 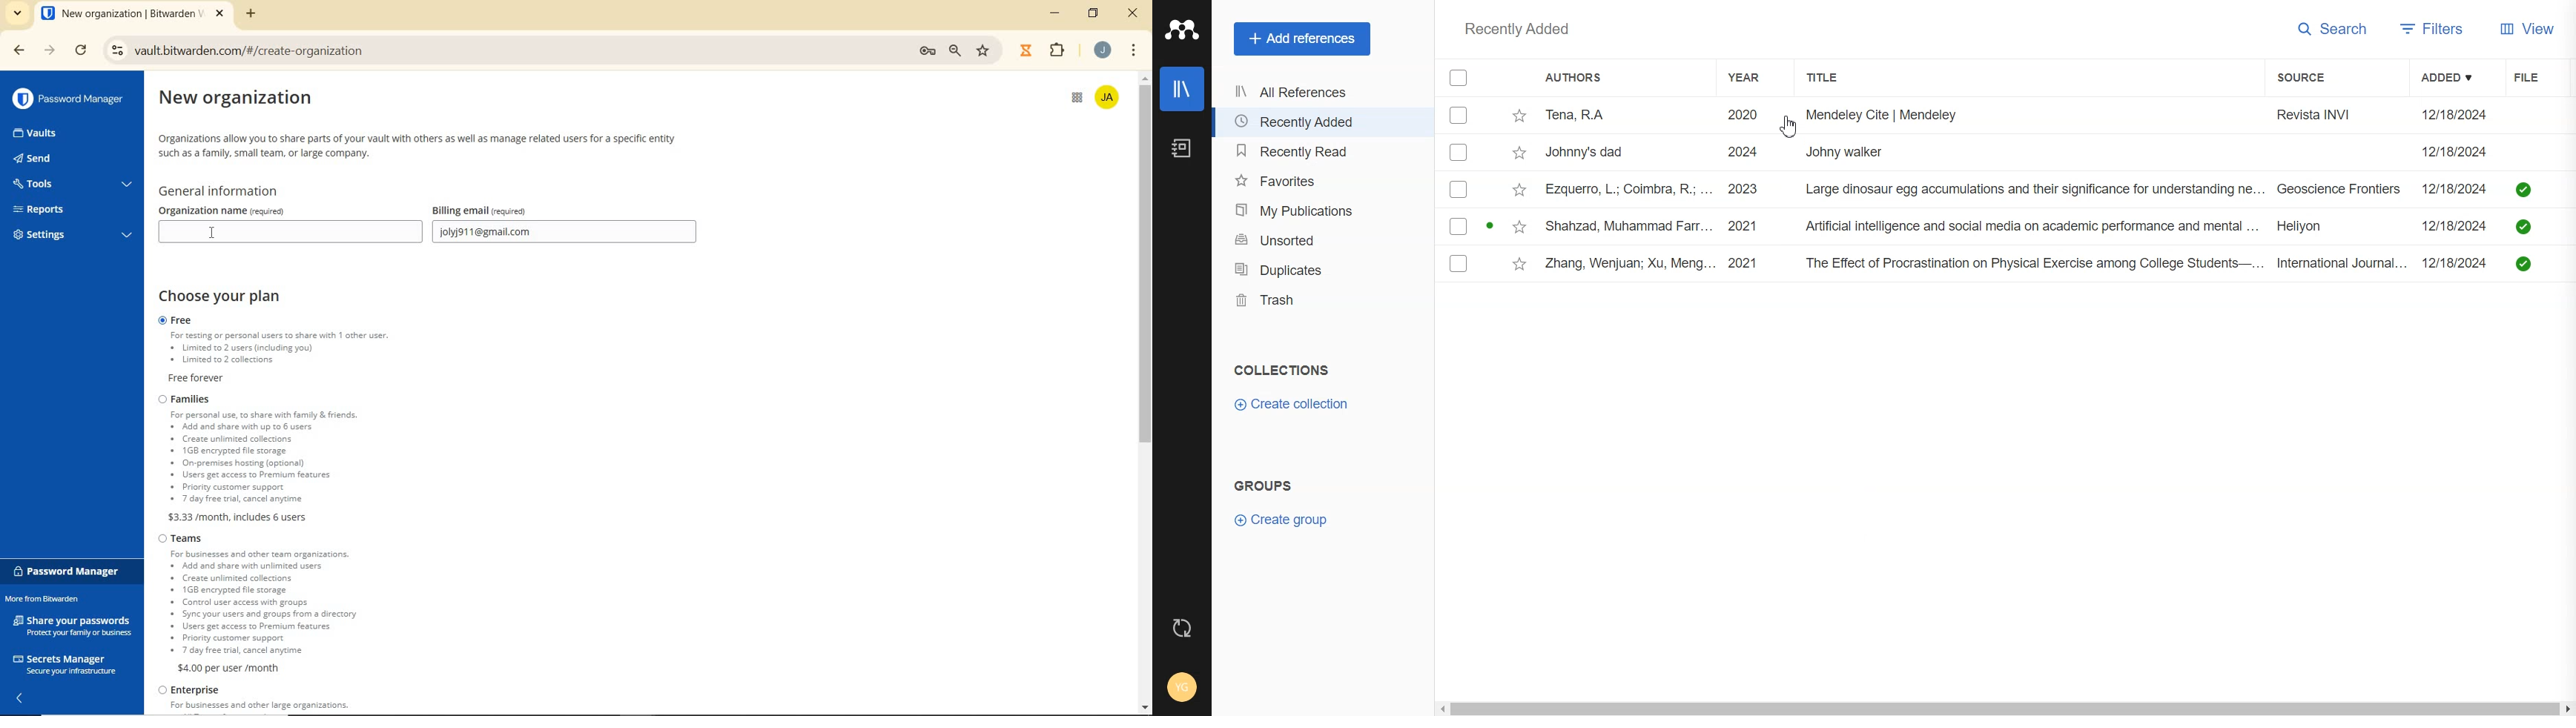 I want to click on bookmark this tab, so click(x=985, y=49).